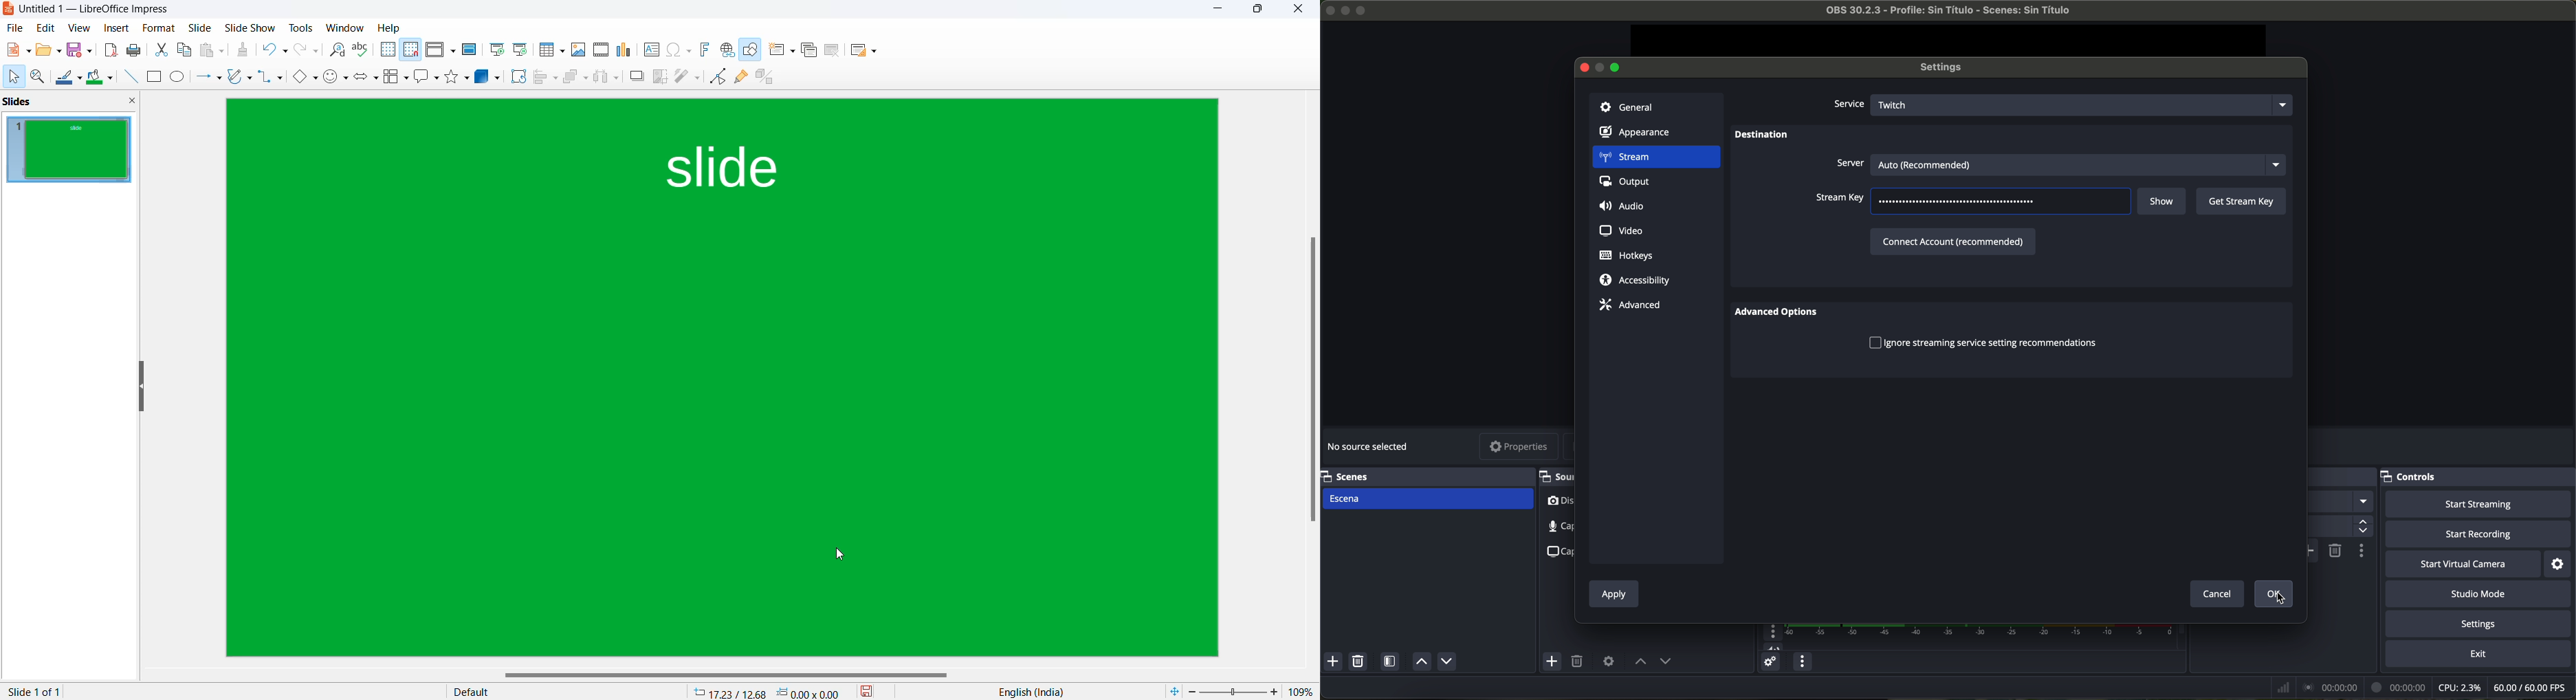 The image size is (2576, 700). Describe the element at coordinates (2336, 550) in the screenshot. I see `remove configurable transition` at that location.